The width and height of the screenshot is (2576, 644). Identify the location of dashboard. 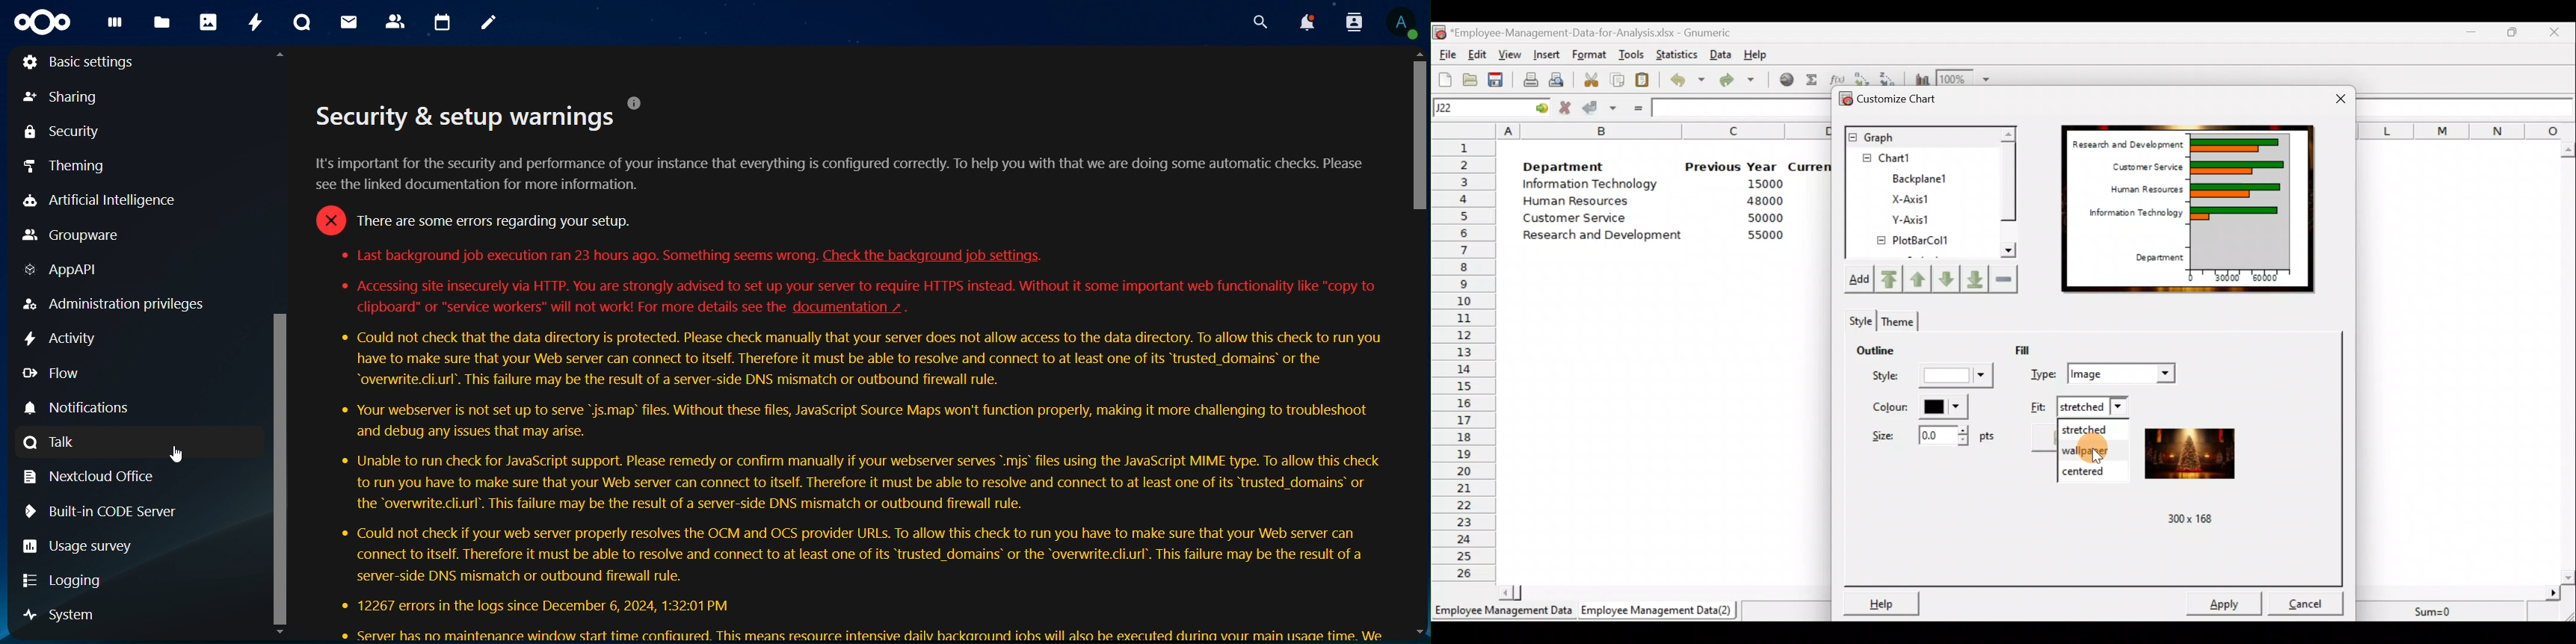
(114, 27).